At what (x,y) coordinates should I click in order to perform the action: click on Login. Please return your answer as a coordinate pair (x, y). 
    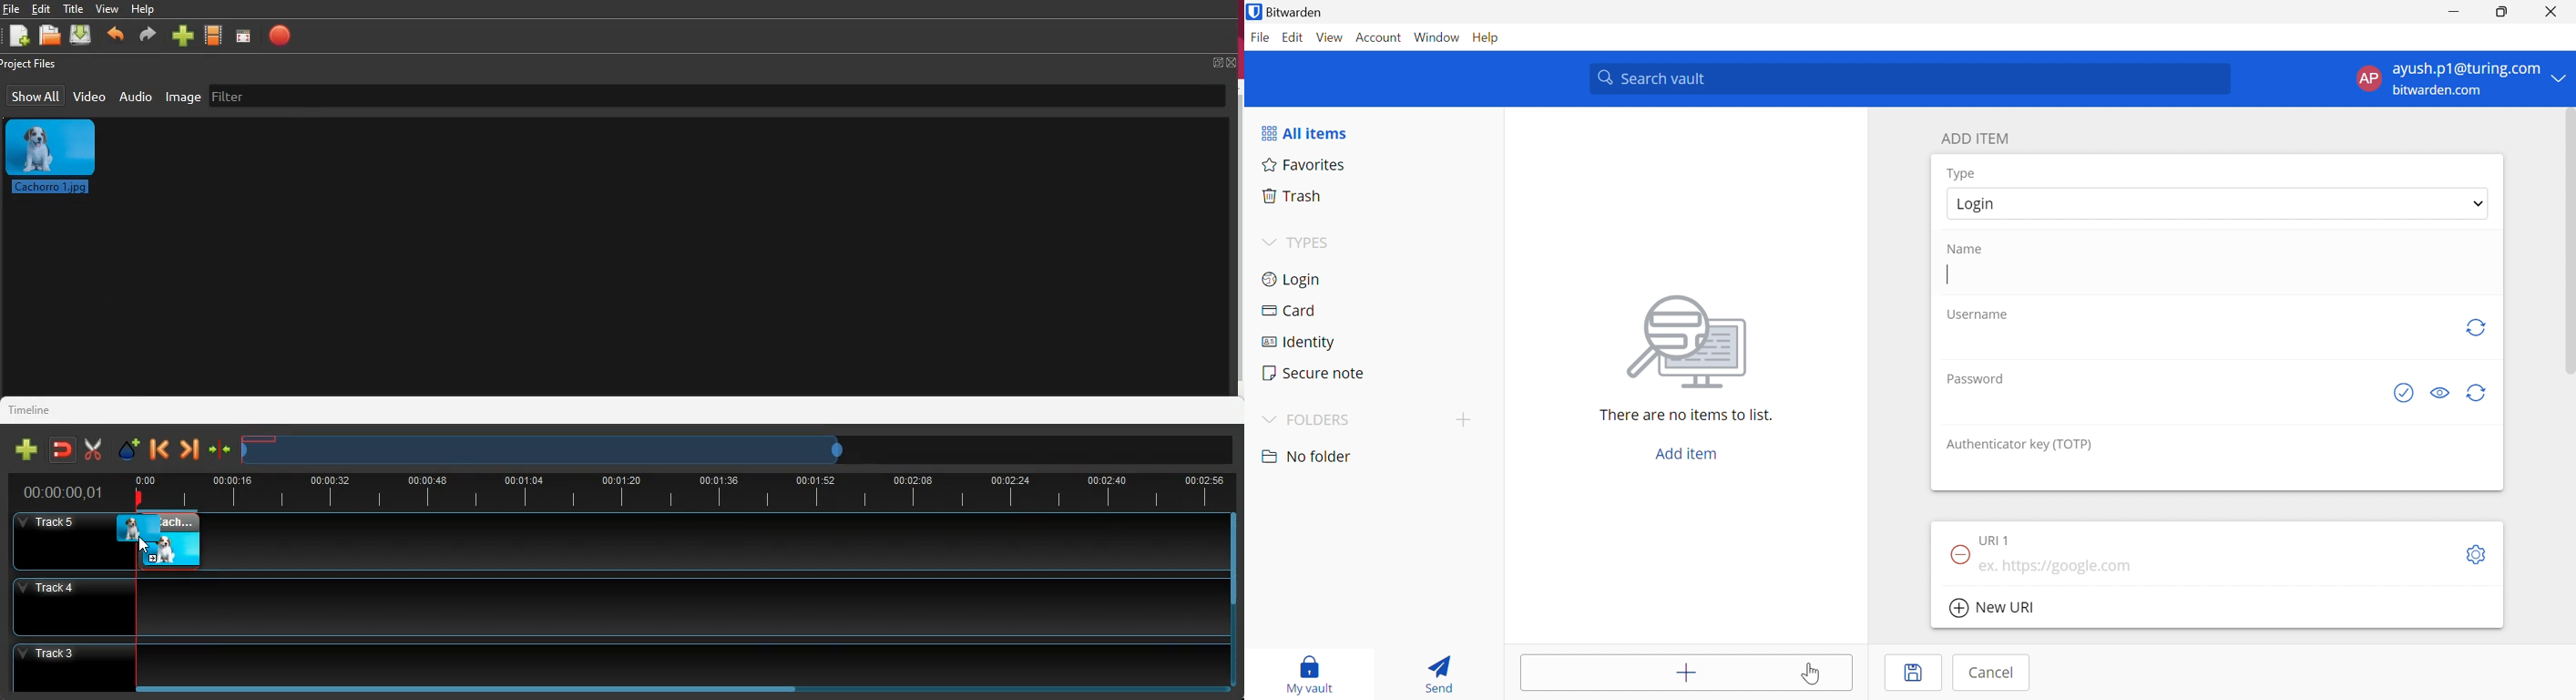
    Looking at the image, I should click on (1975, 204).